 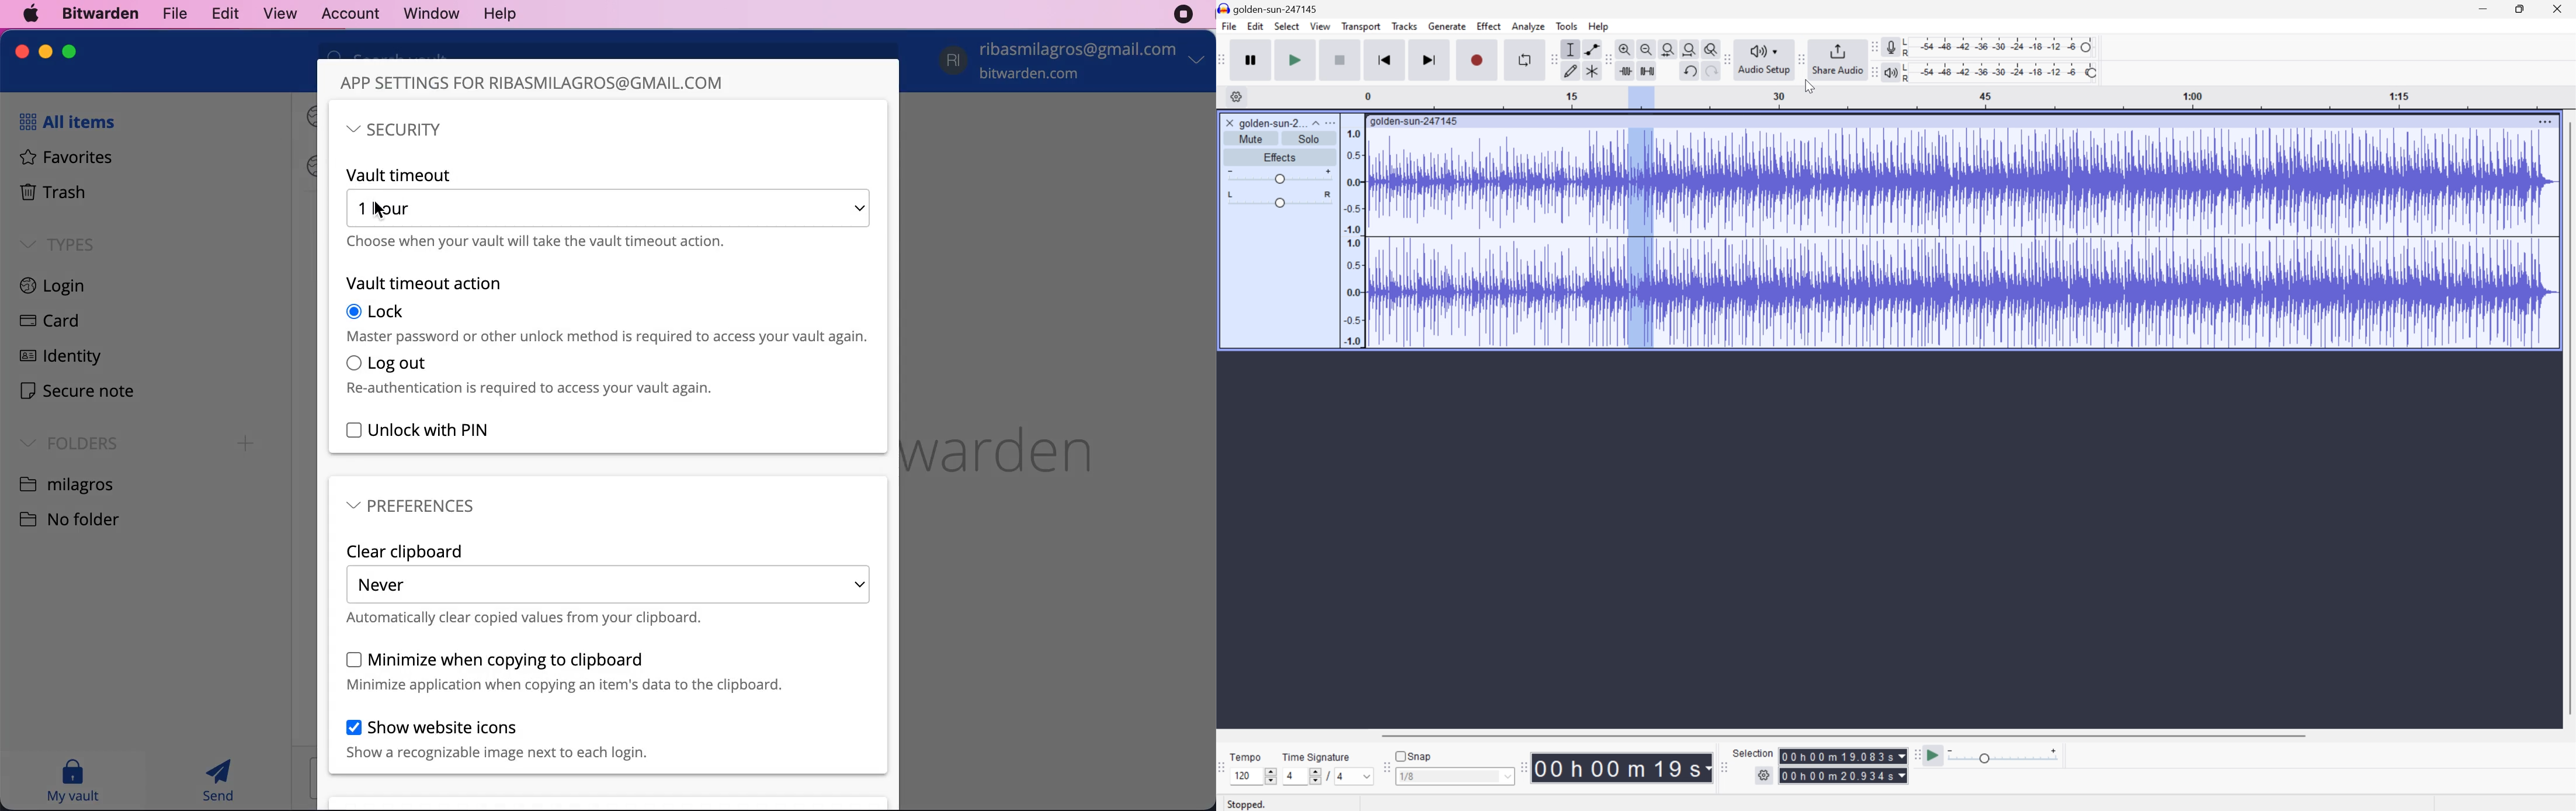 I want to click on Tempo, so click(x=1245, y=757).